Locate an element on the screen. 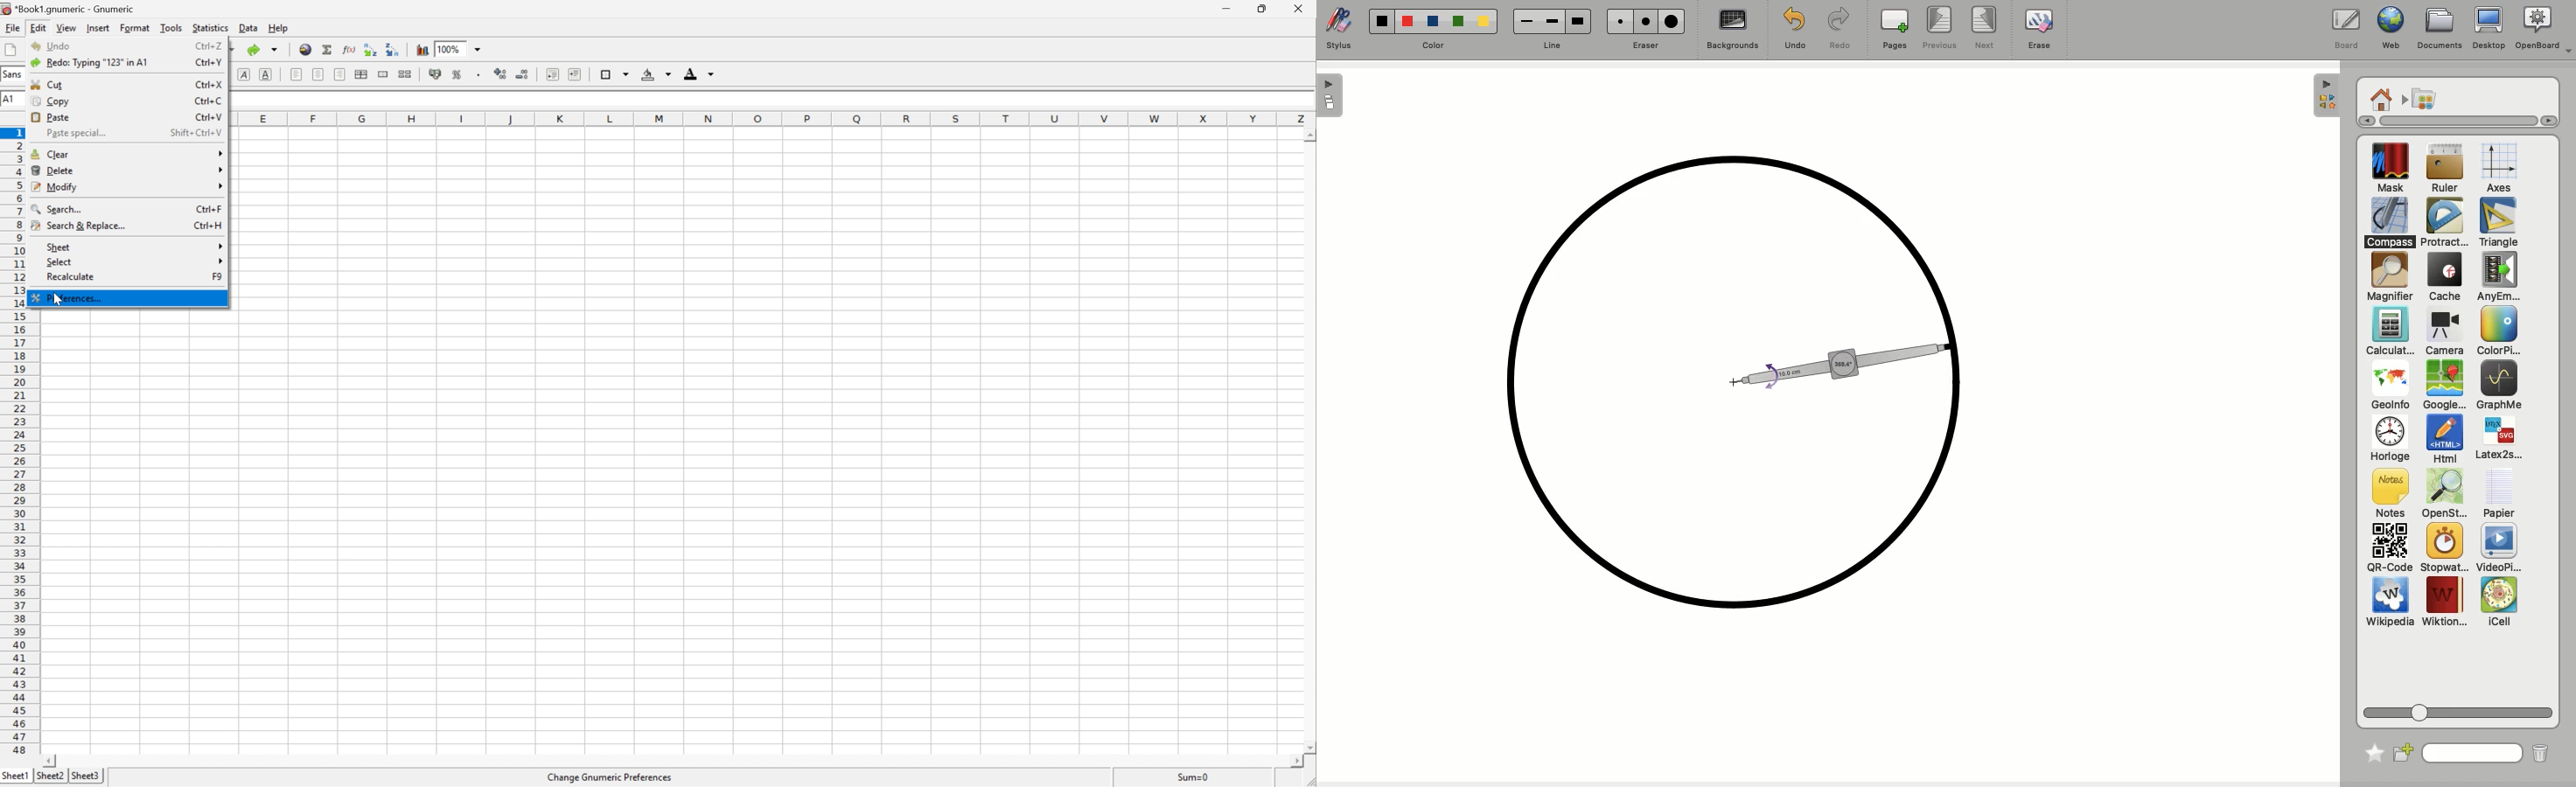 The image size is (2576, 812). insert hyperlink is located at coordinates (304, 49).